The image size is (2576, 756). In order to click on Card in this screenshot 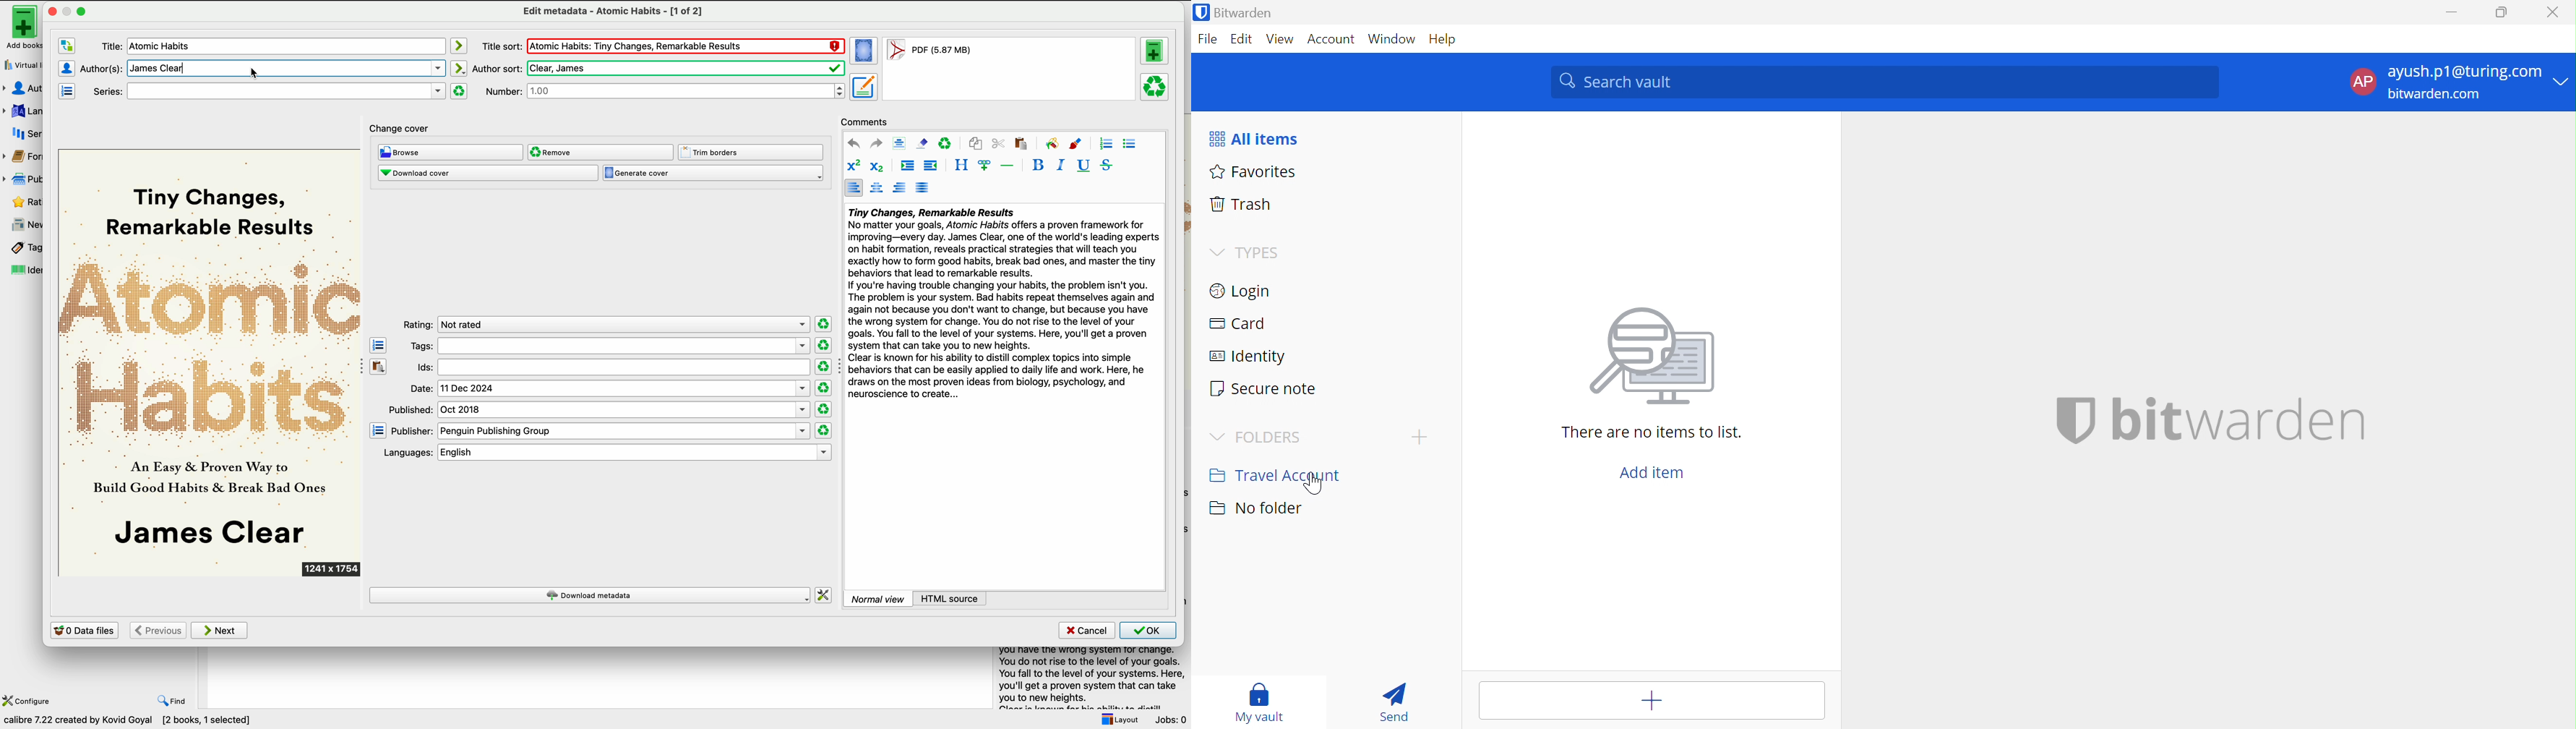, I will do `click(1238, 323)`.